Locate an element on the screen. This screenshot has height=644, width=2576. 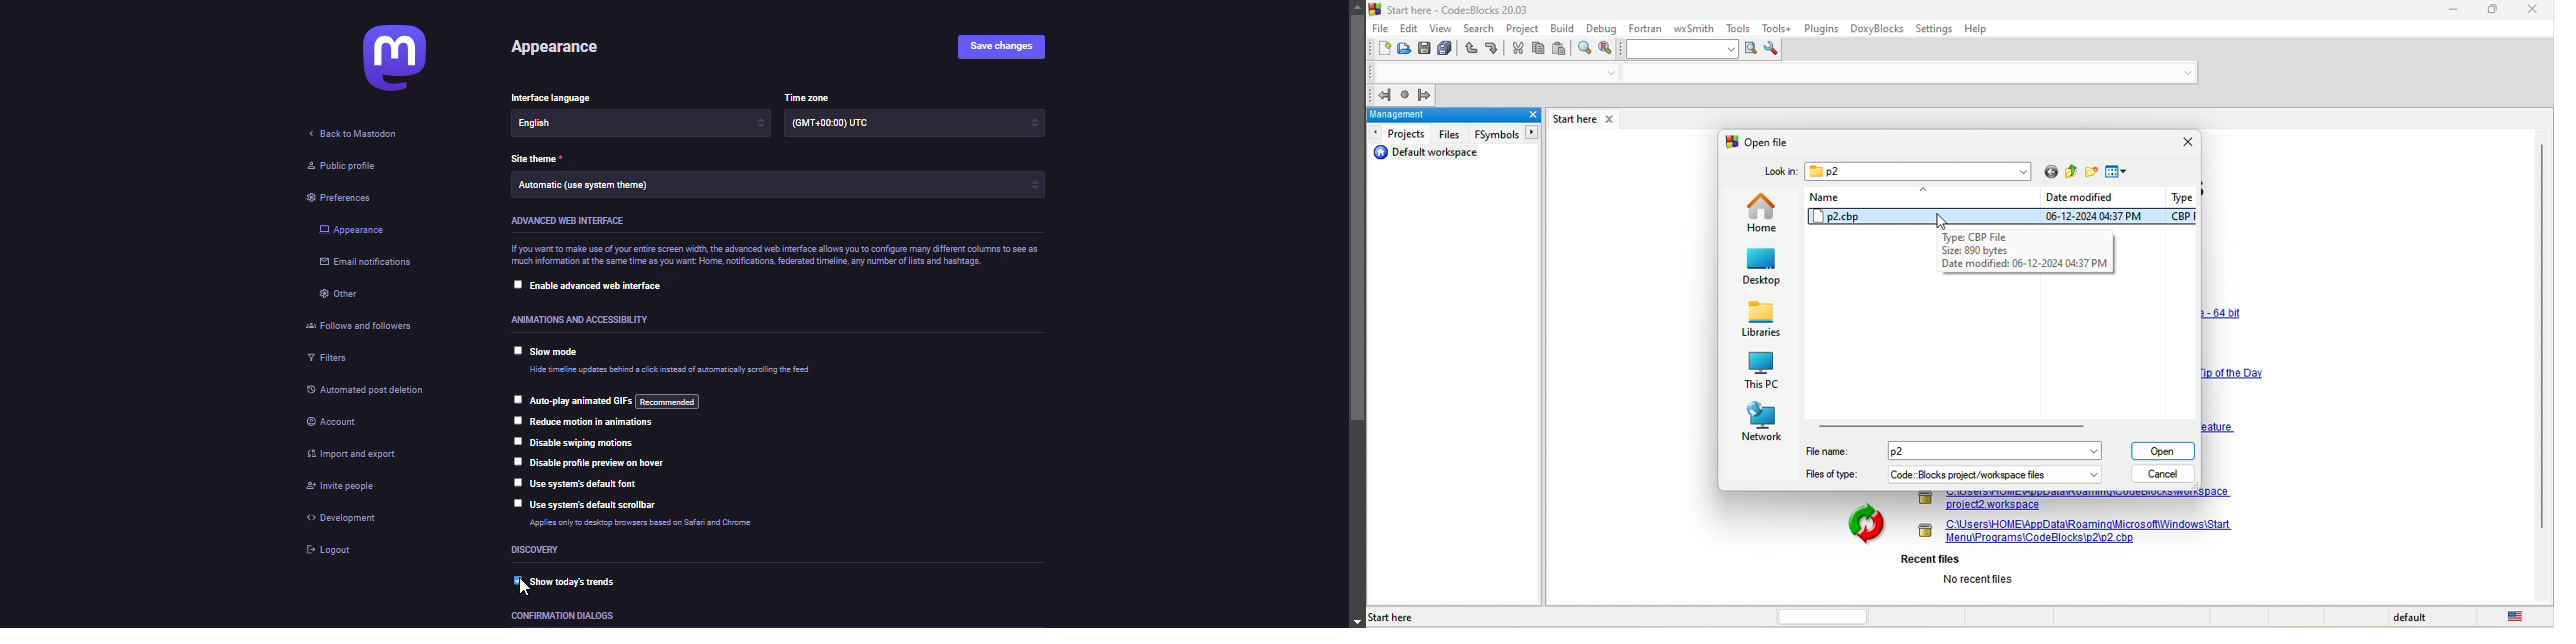
plugins is located at coordinates (1822, 30).